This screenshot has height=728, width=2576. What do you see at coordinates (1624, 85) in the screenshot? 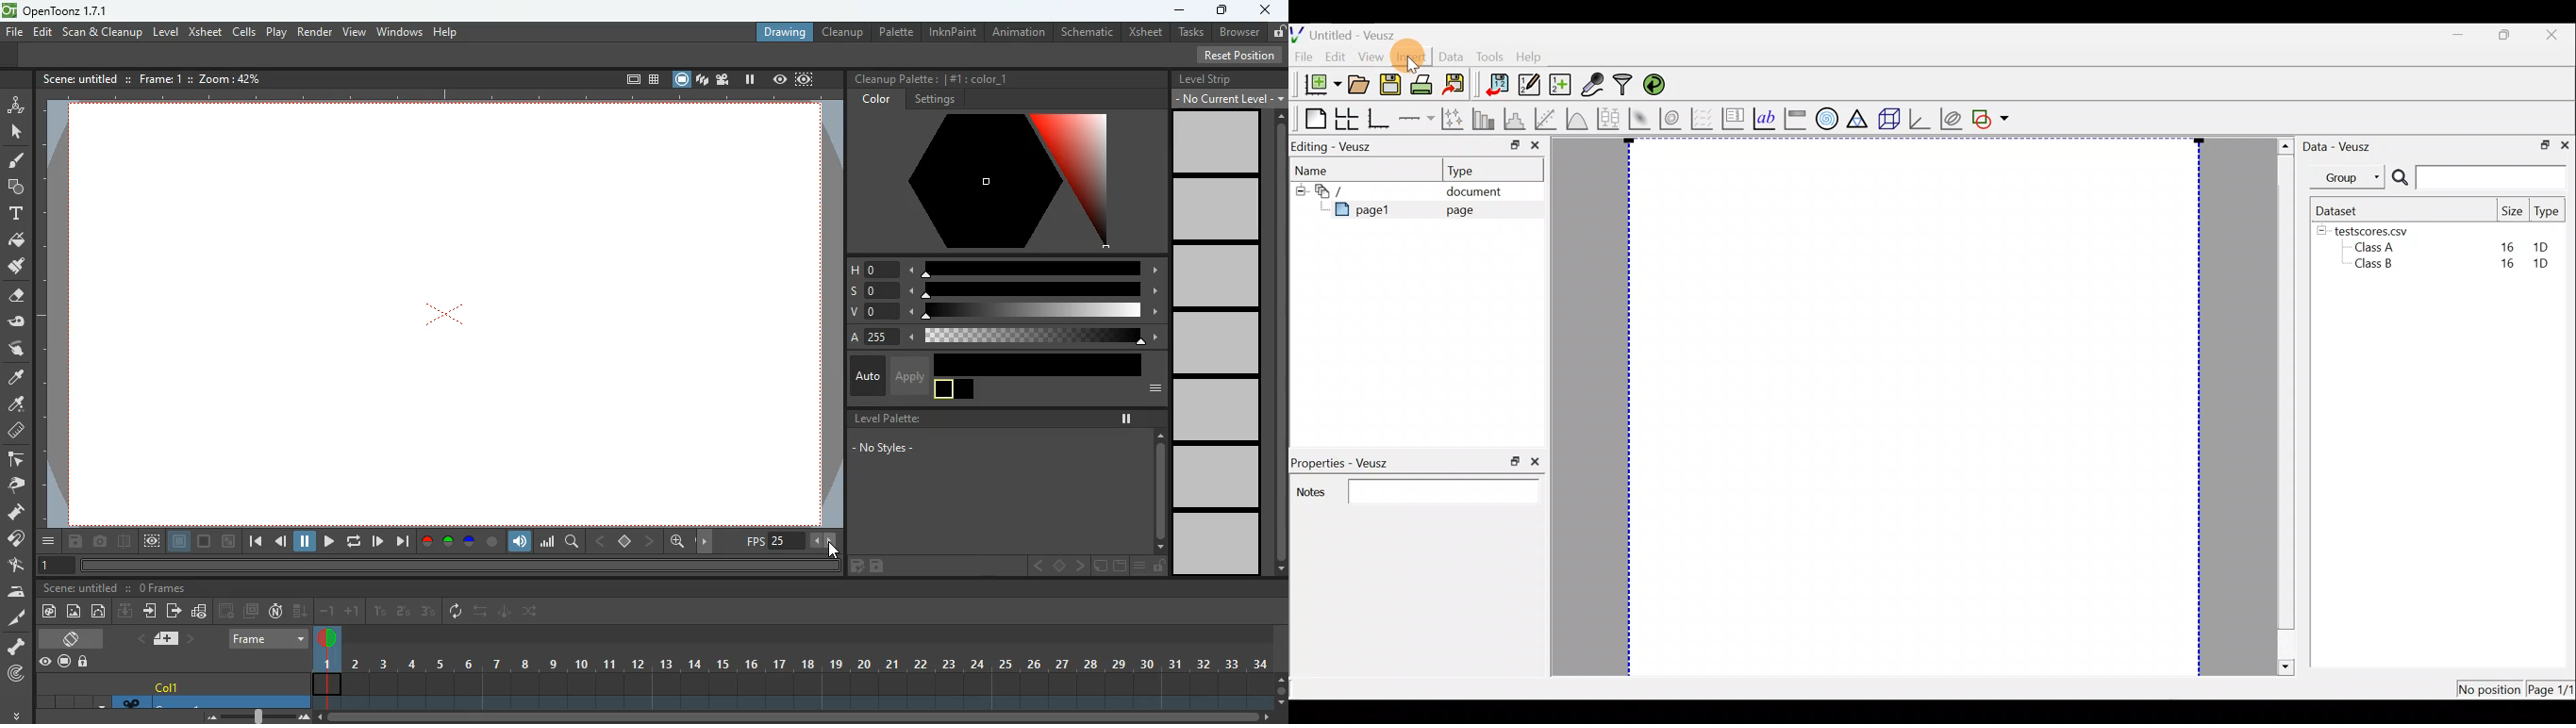
I see `Filter data` at bounding box center [1624, 85].